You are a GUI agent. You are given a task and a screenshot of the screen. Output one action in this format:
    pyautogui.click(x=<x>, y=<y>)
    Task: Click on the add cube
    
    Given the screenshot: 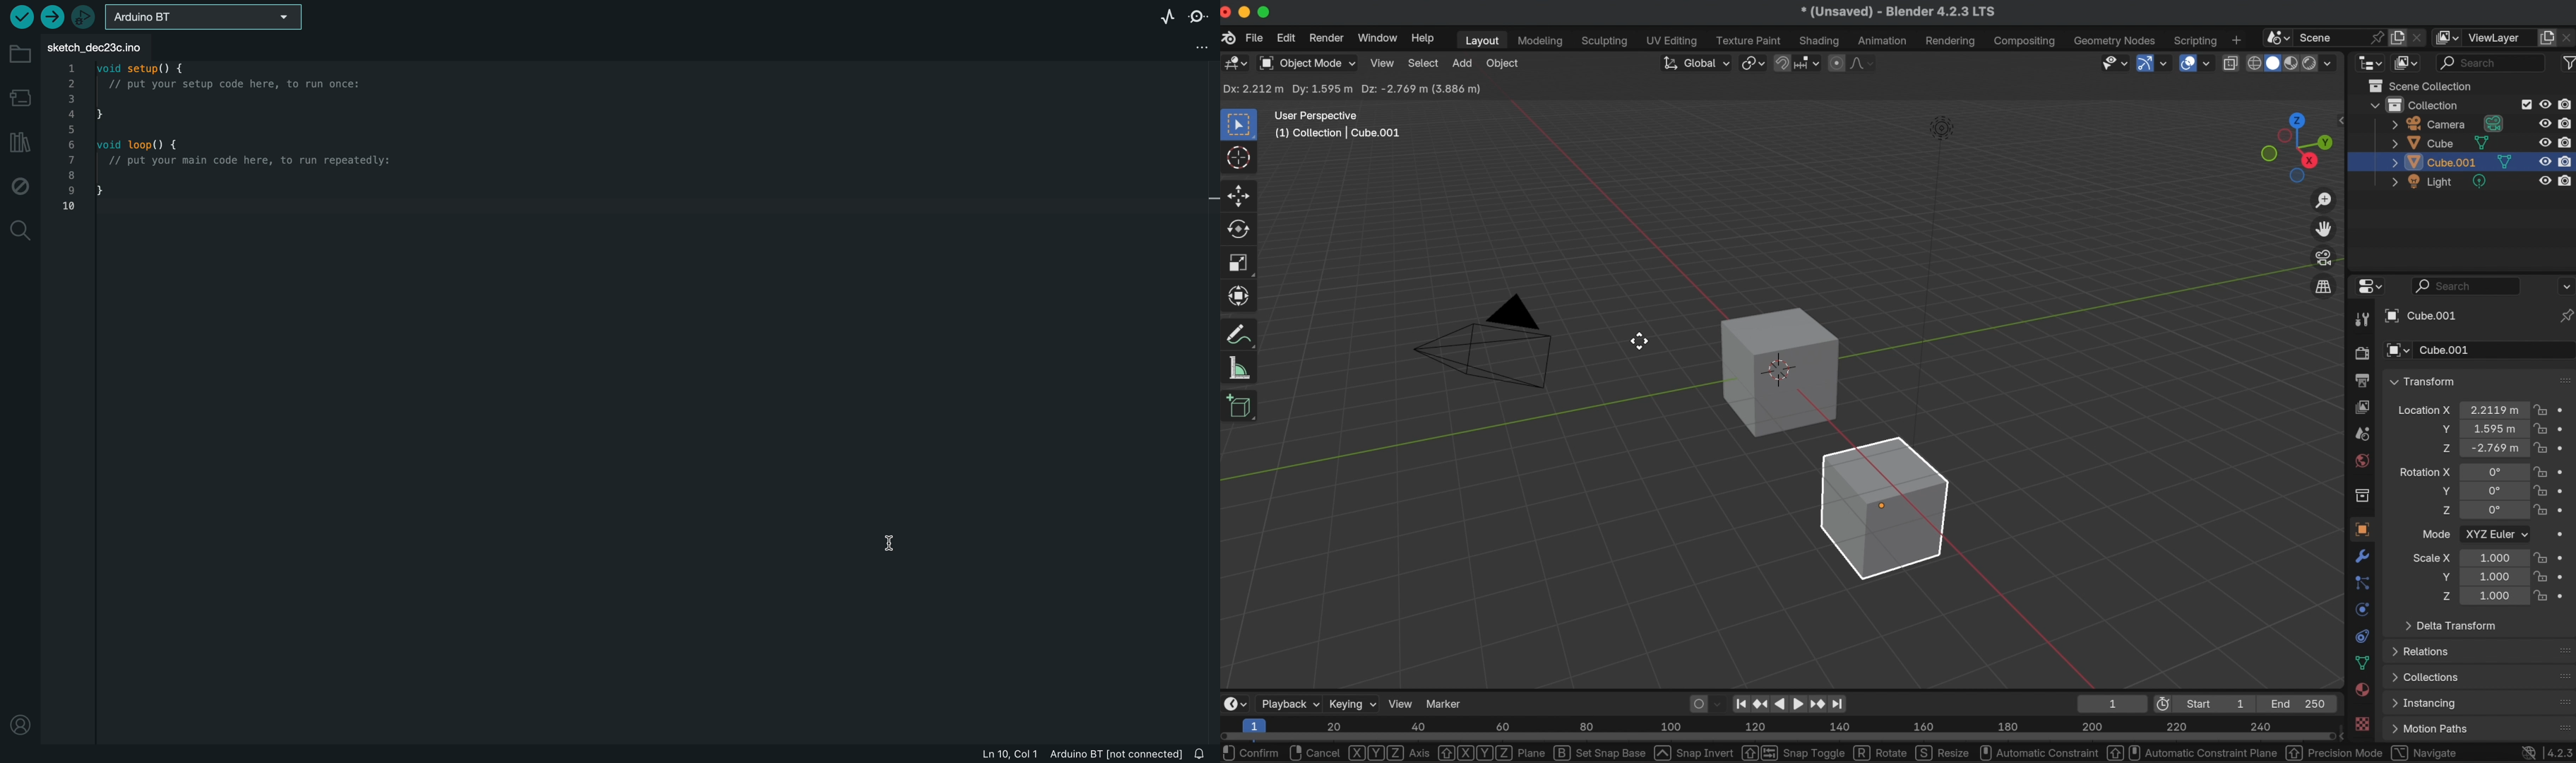 What is the action you would take?
    pyautogui.click(x=1241, y=408)
    